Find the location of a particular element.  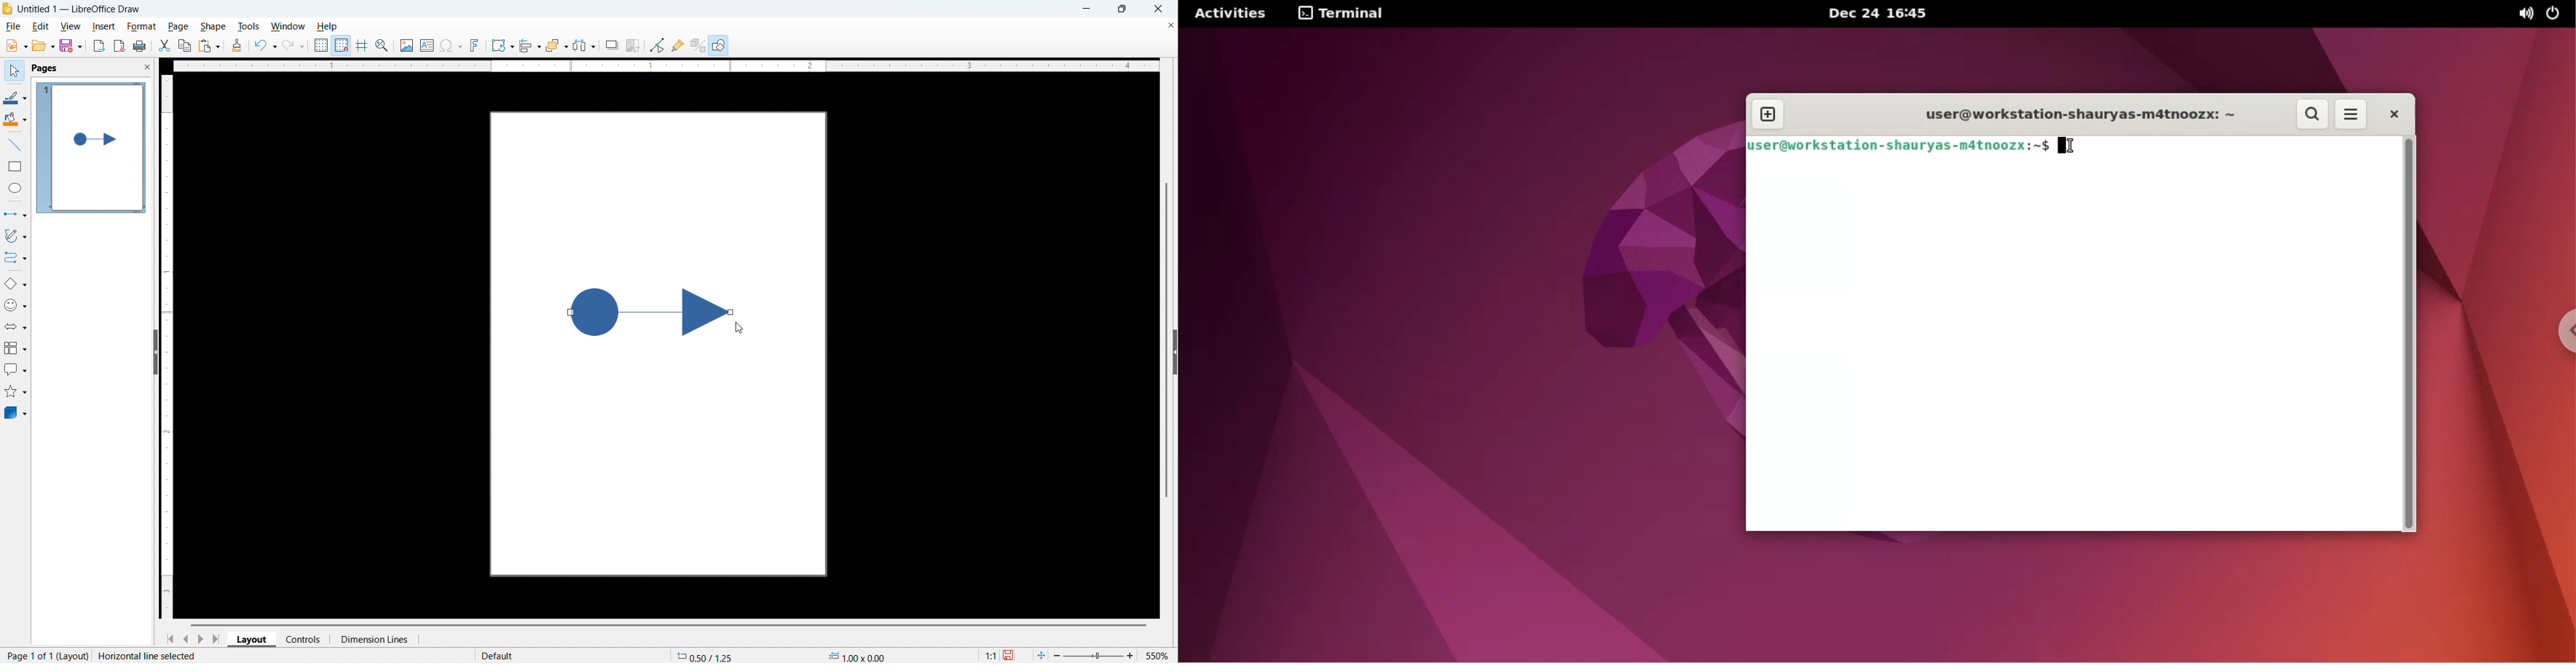

Close panel  is located at coordinates (147, 66).